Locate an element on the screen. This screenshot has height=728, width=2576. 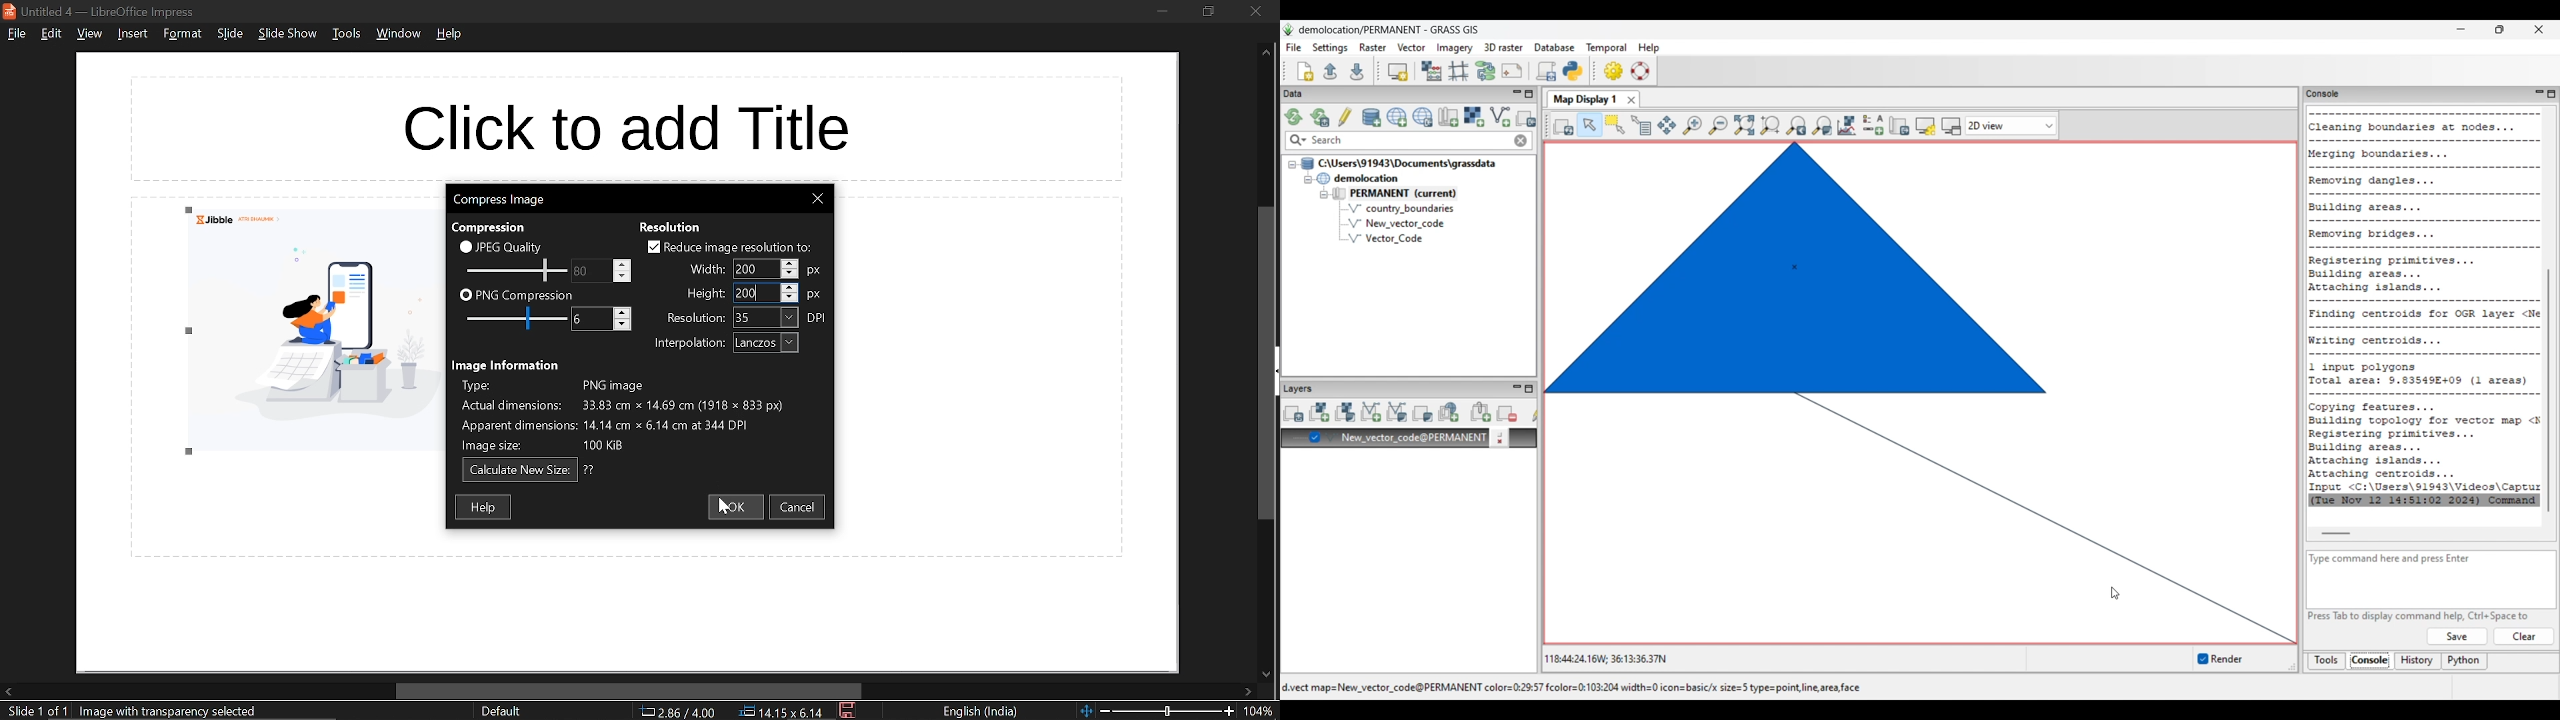
horizontal scrollbar is located at coordinates (630, 691).